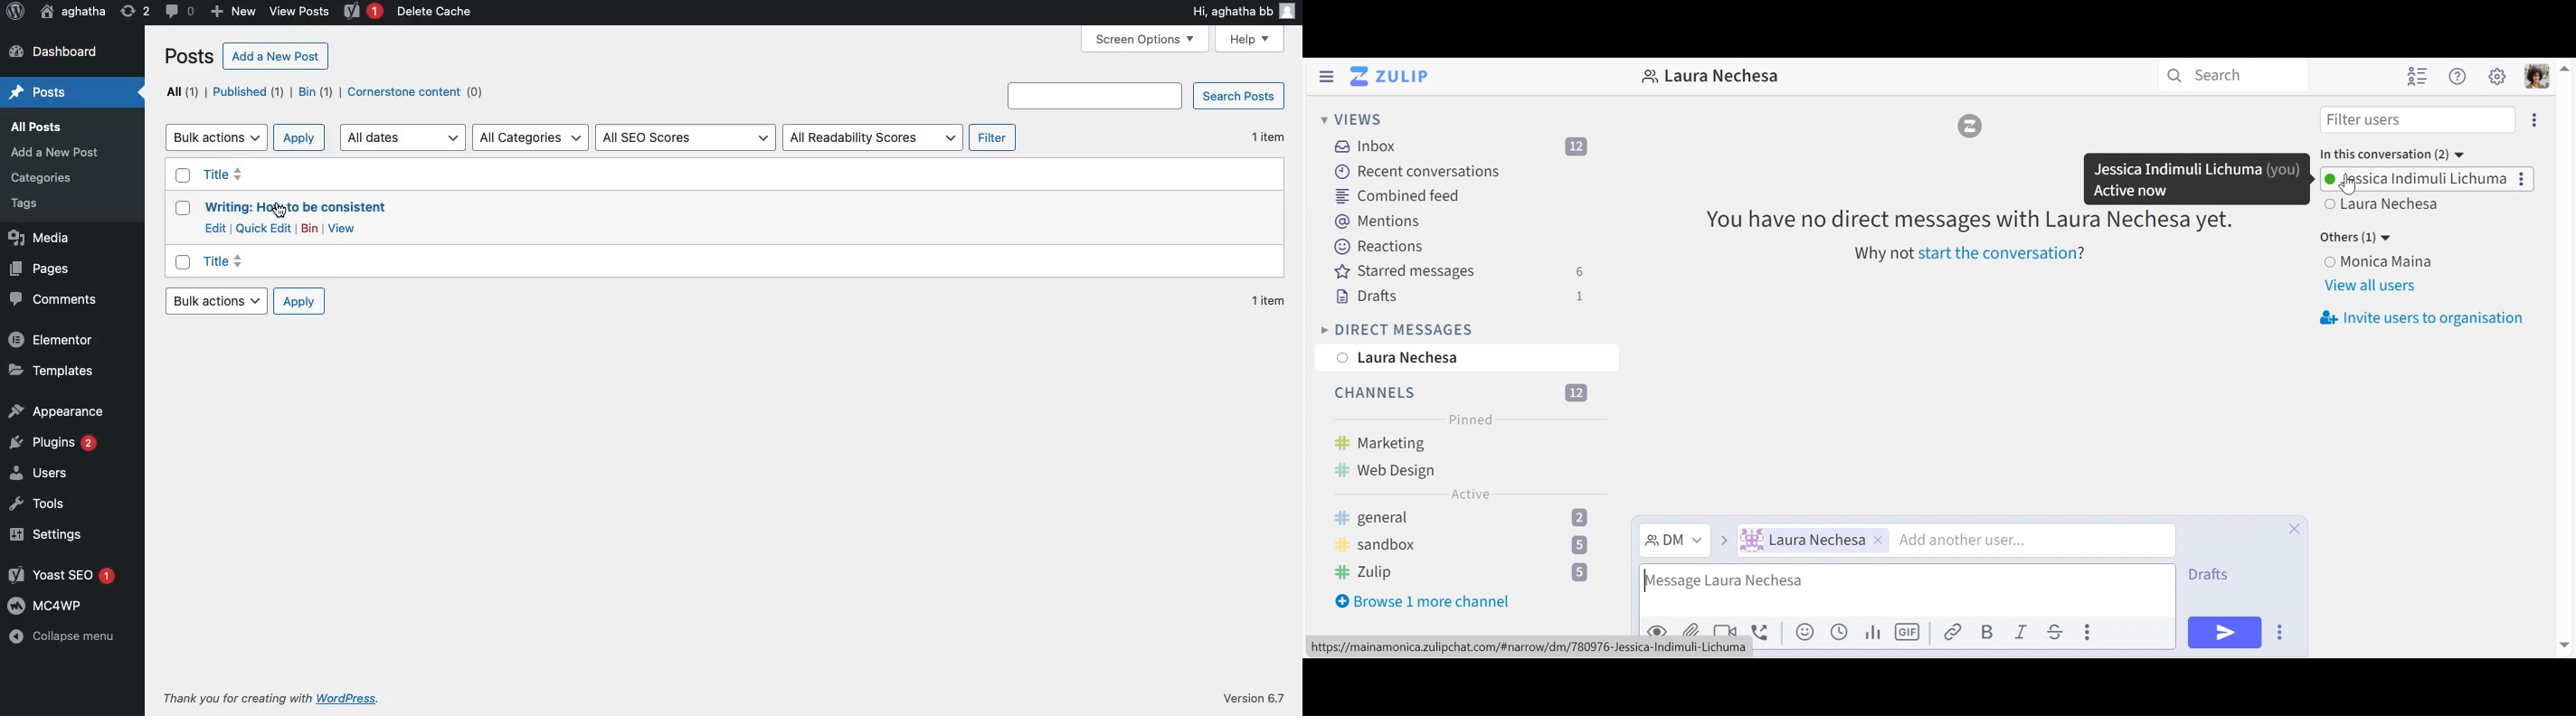 Image resolution: width=2576 pixels, height=728 pixels. I want to click on Main menu, so click(2498, 75).